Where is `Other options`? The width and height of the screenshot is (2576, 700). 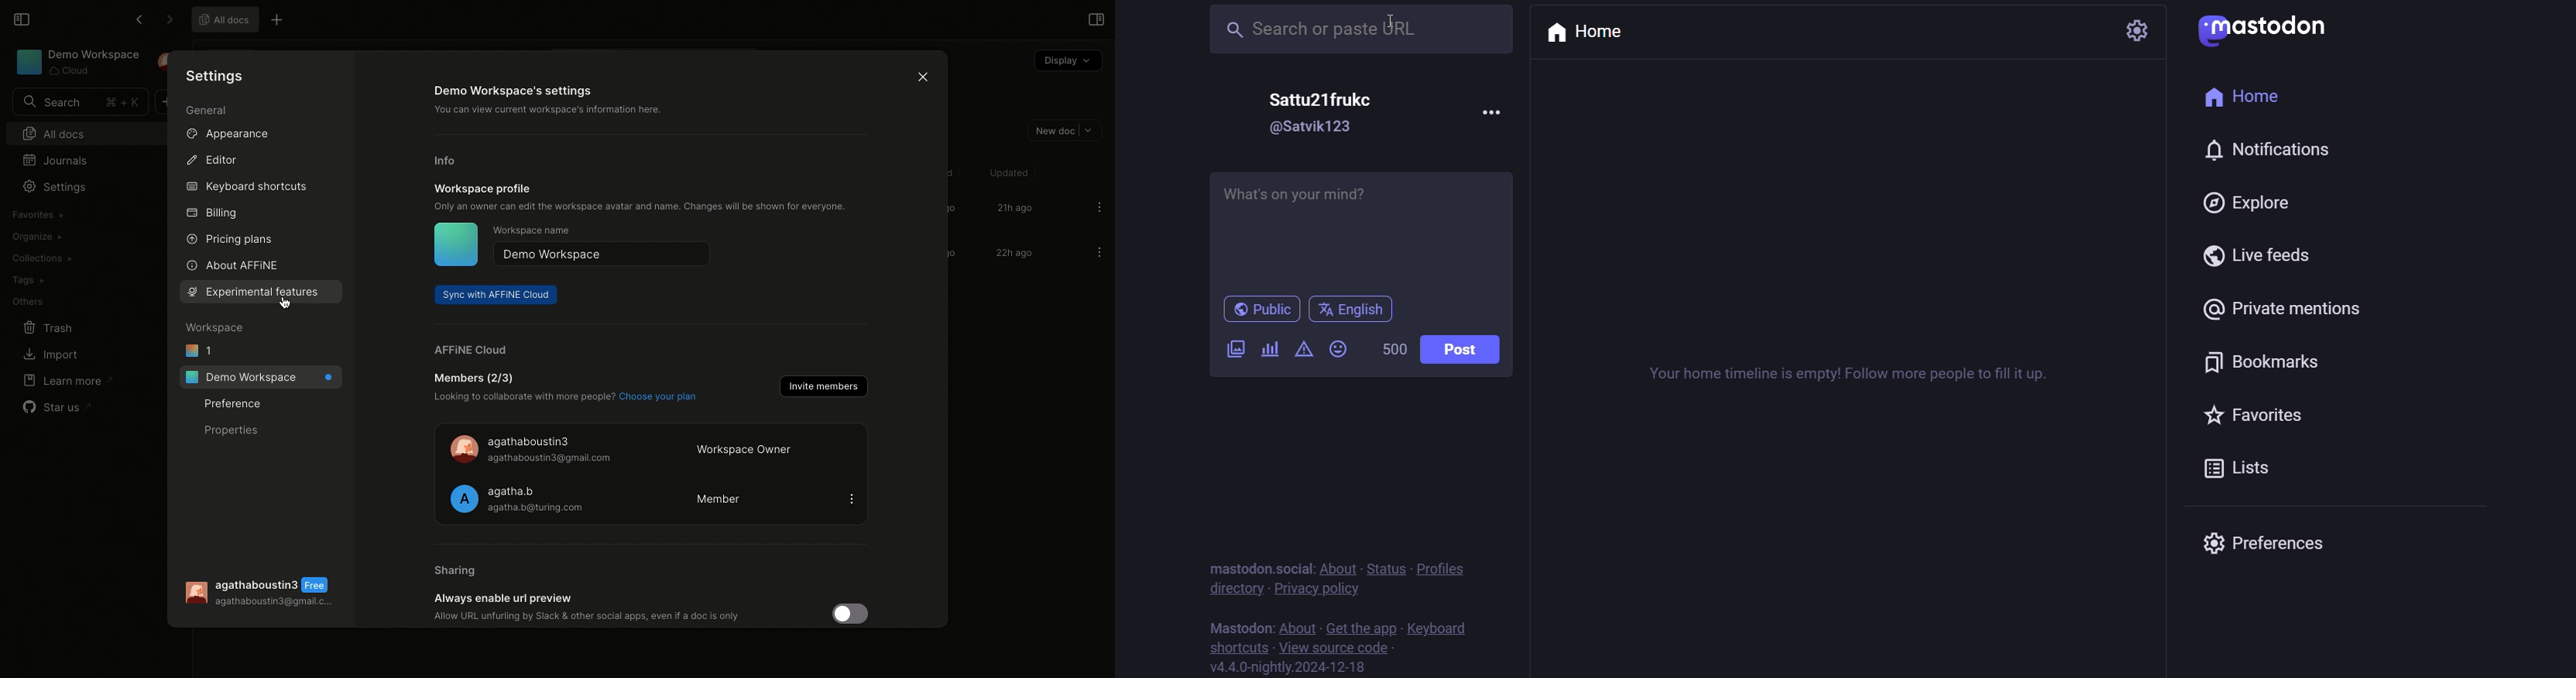 Other options is located at coordinates (279, 22).